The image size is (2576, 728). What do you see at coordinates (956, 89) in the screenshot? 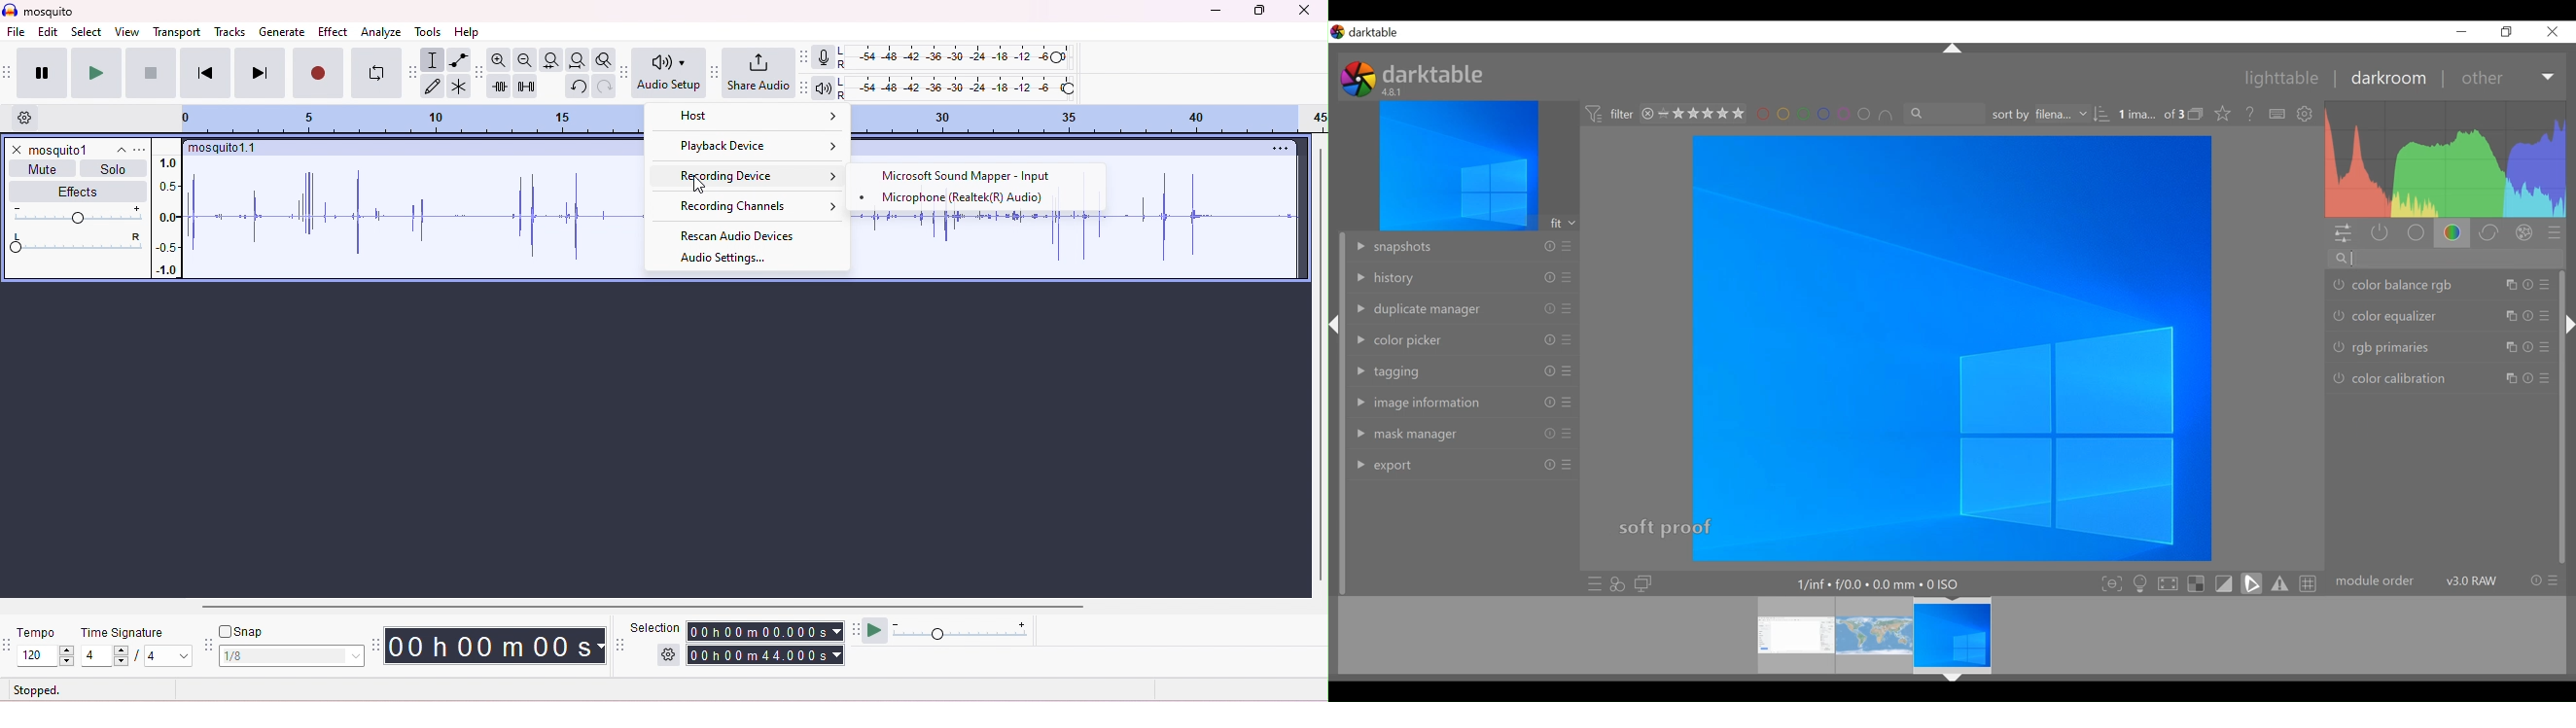
I see `playback level` at bounding box center [956, 89].